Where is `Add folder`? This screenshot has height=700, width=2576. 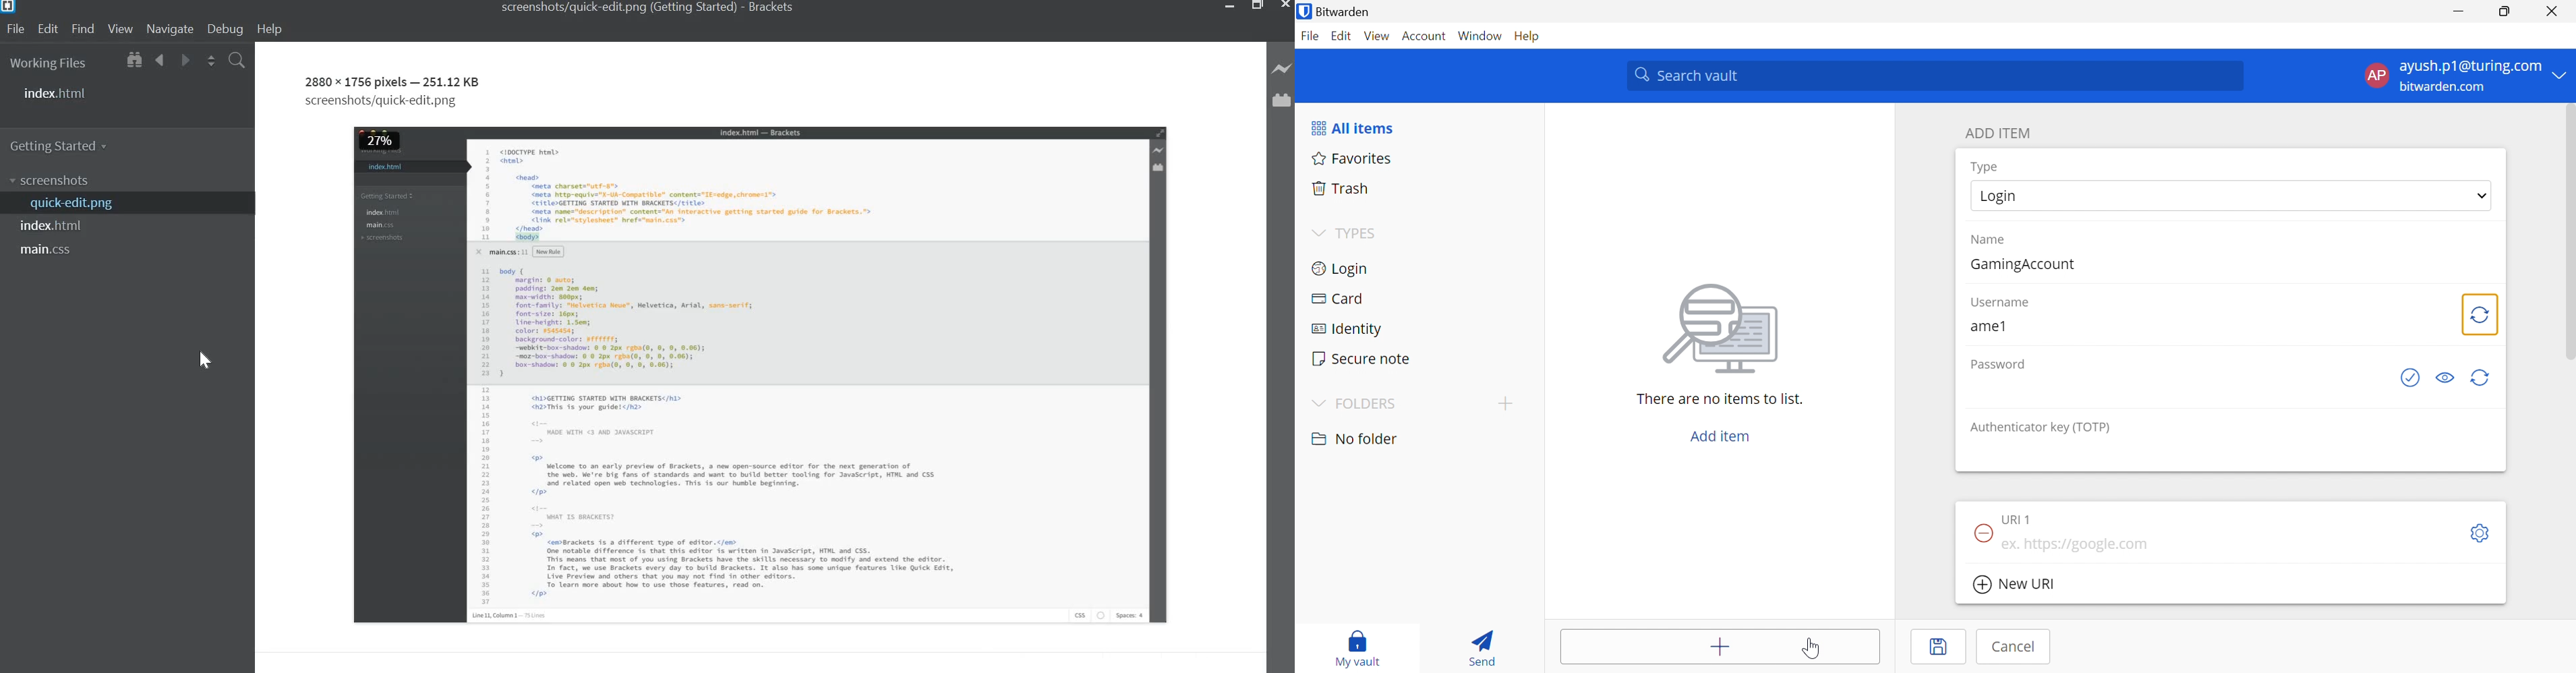 Add folder is located at coordinates (1509, 403).